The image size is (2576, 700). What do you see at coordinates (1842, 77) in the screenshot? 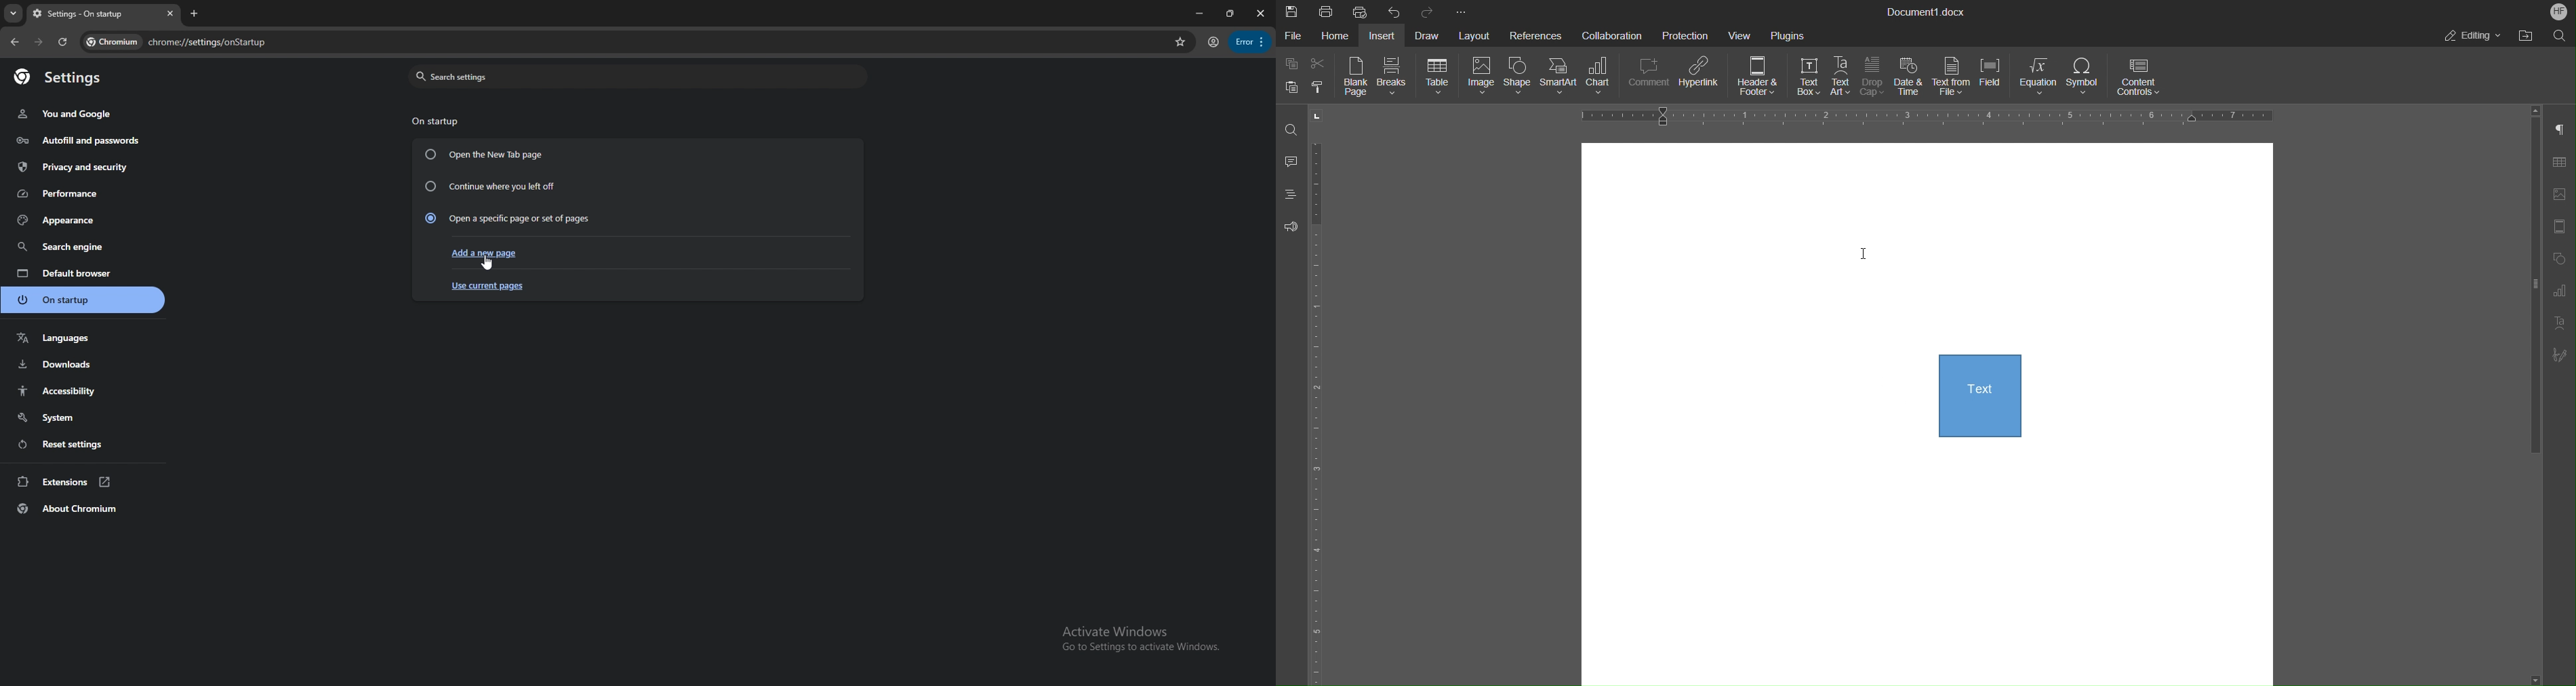
I see `Text Art` at bounding box center [1842, 77].